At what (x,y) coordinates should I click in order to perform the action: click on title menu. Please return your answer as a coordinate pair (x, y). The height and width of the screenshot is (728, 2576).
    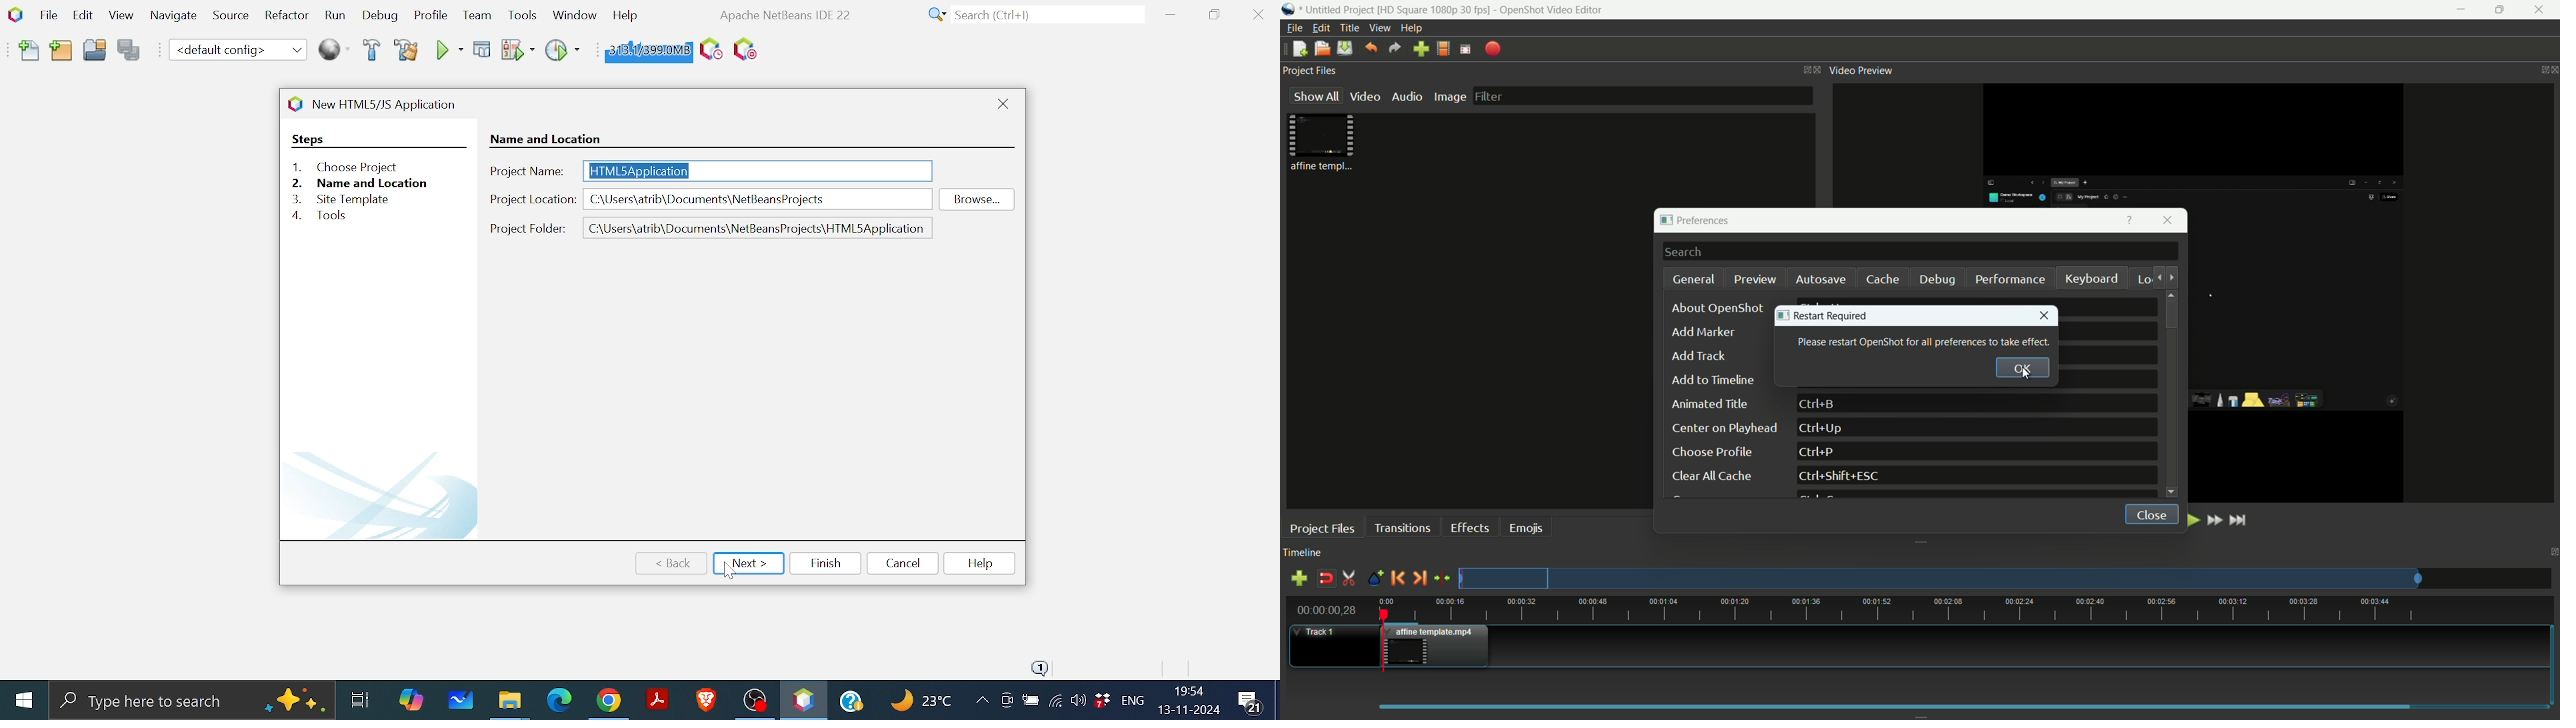
    Looking at the image, I should click on (1349, 27).